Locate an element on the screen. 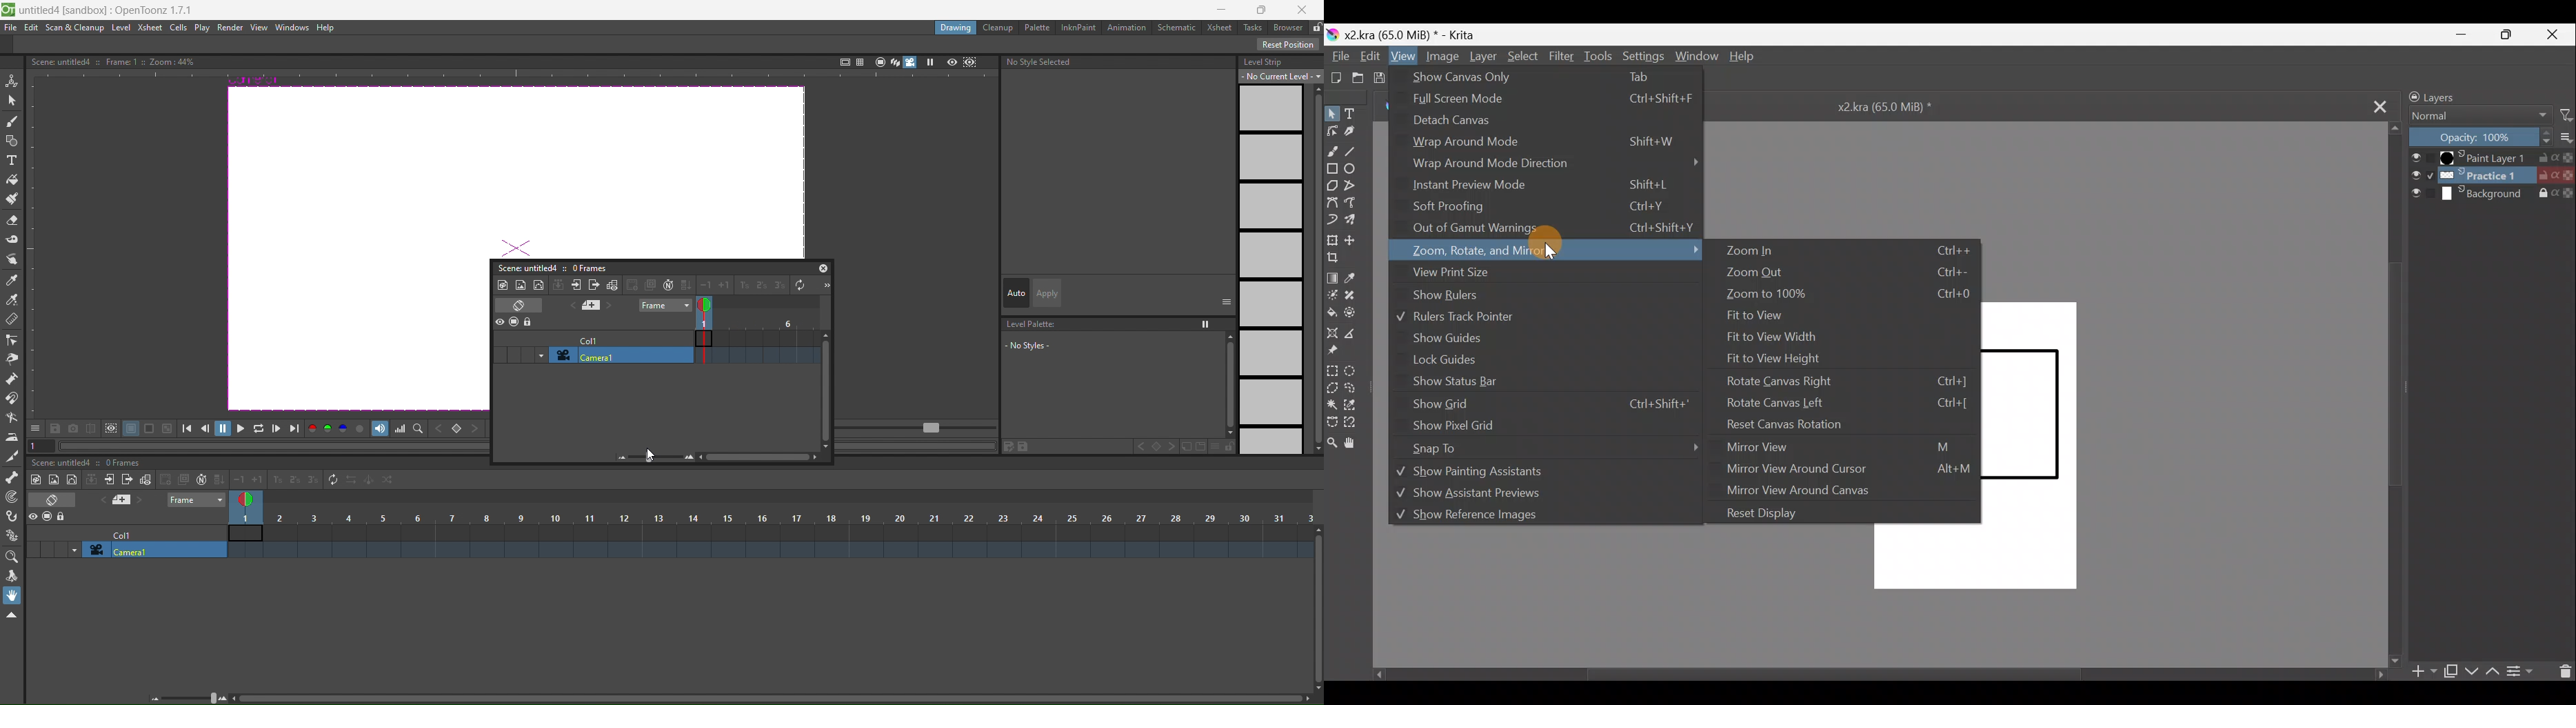   is located at coordinates (685, 286).